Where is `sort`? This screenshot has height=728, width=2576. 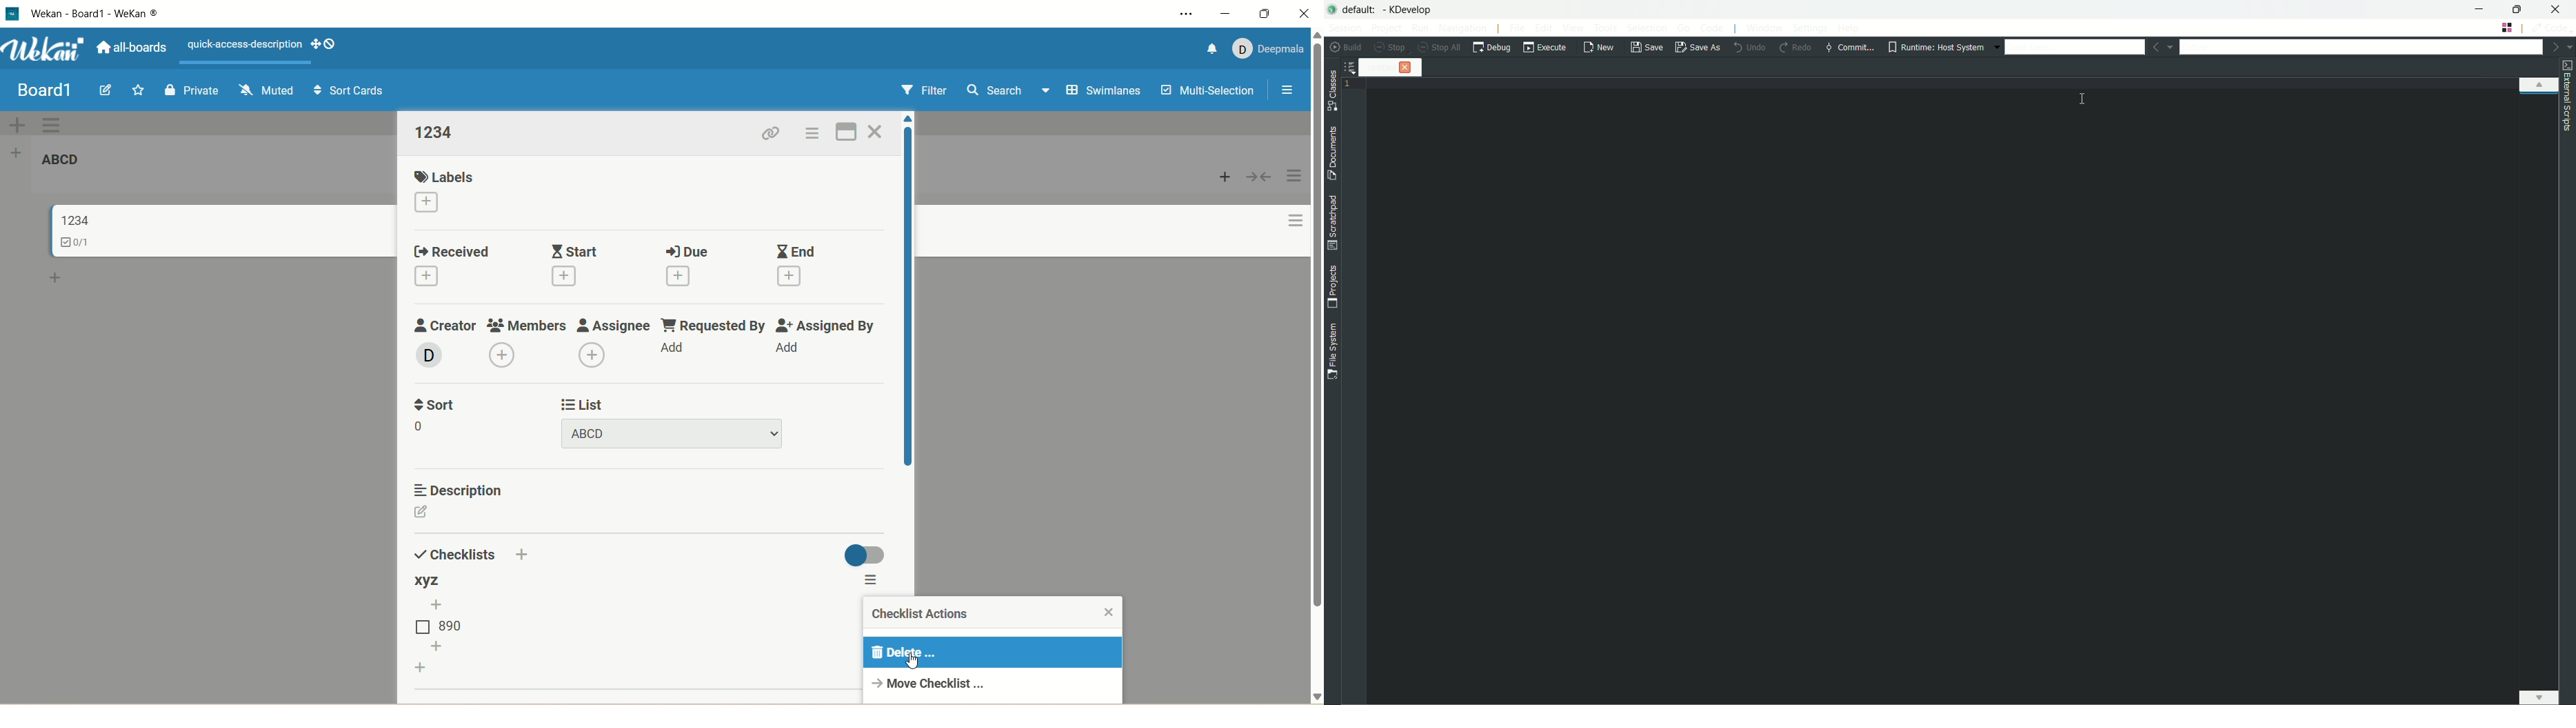
sort is located at coordinates (438, 405).